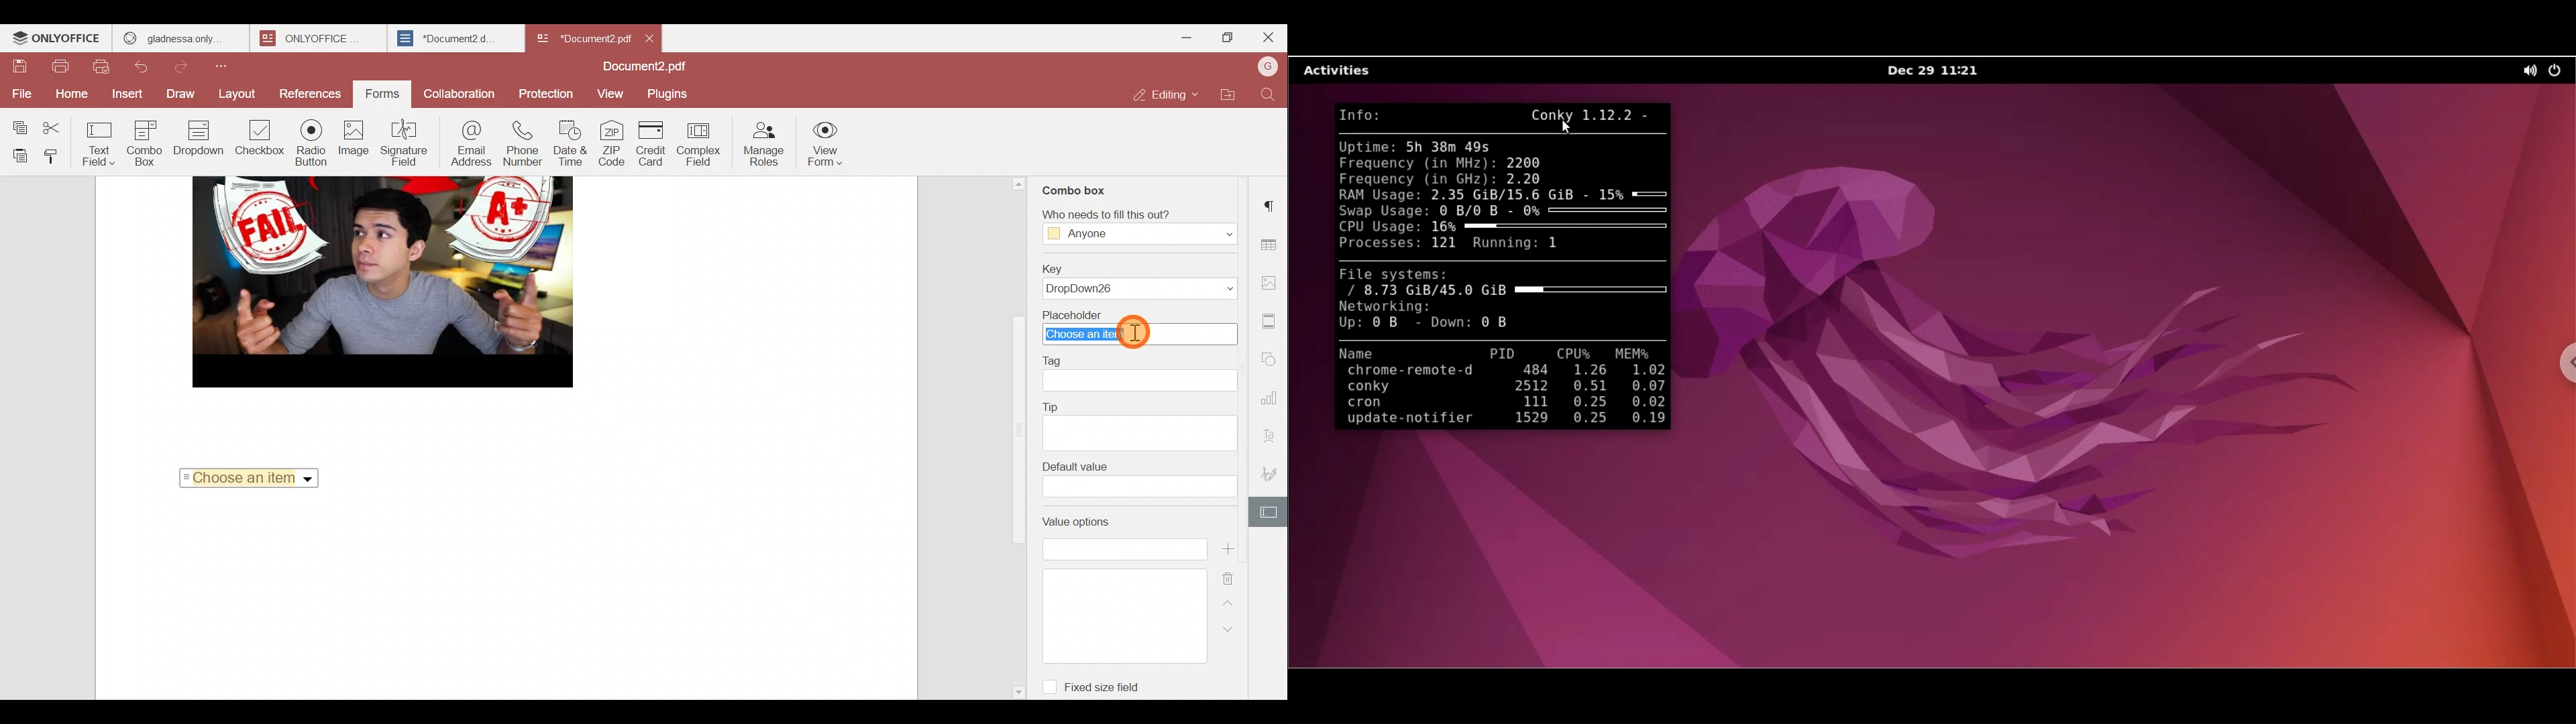 This screenshot has width=2576, height=728. What do you see at coordinates (307, 92) in the screenshot?
I see `References` at bounding box center [307, 92].